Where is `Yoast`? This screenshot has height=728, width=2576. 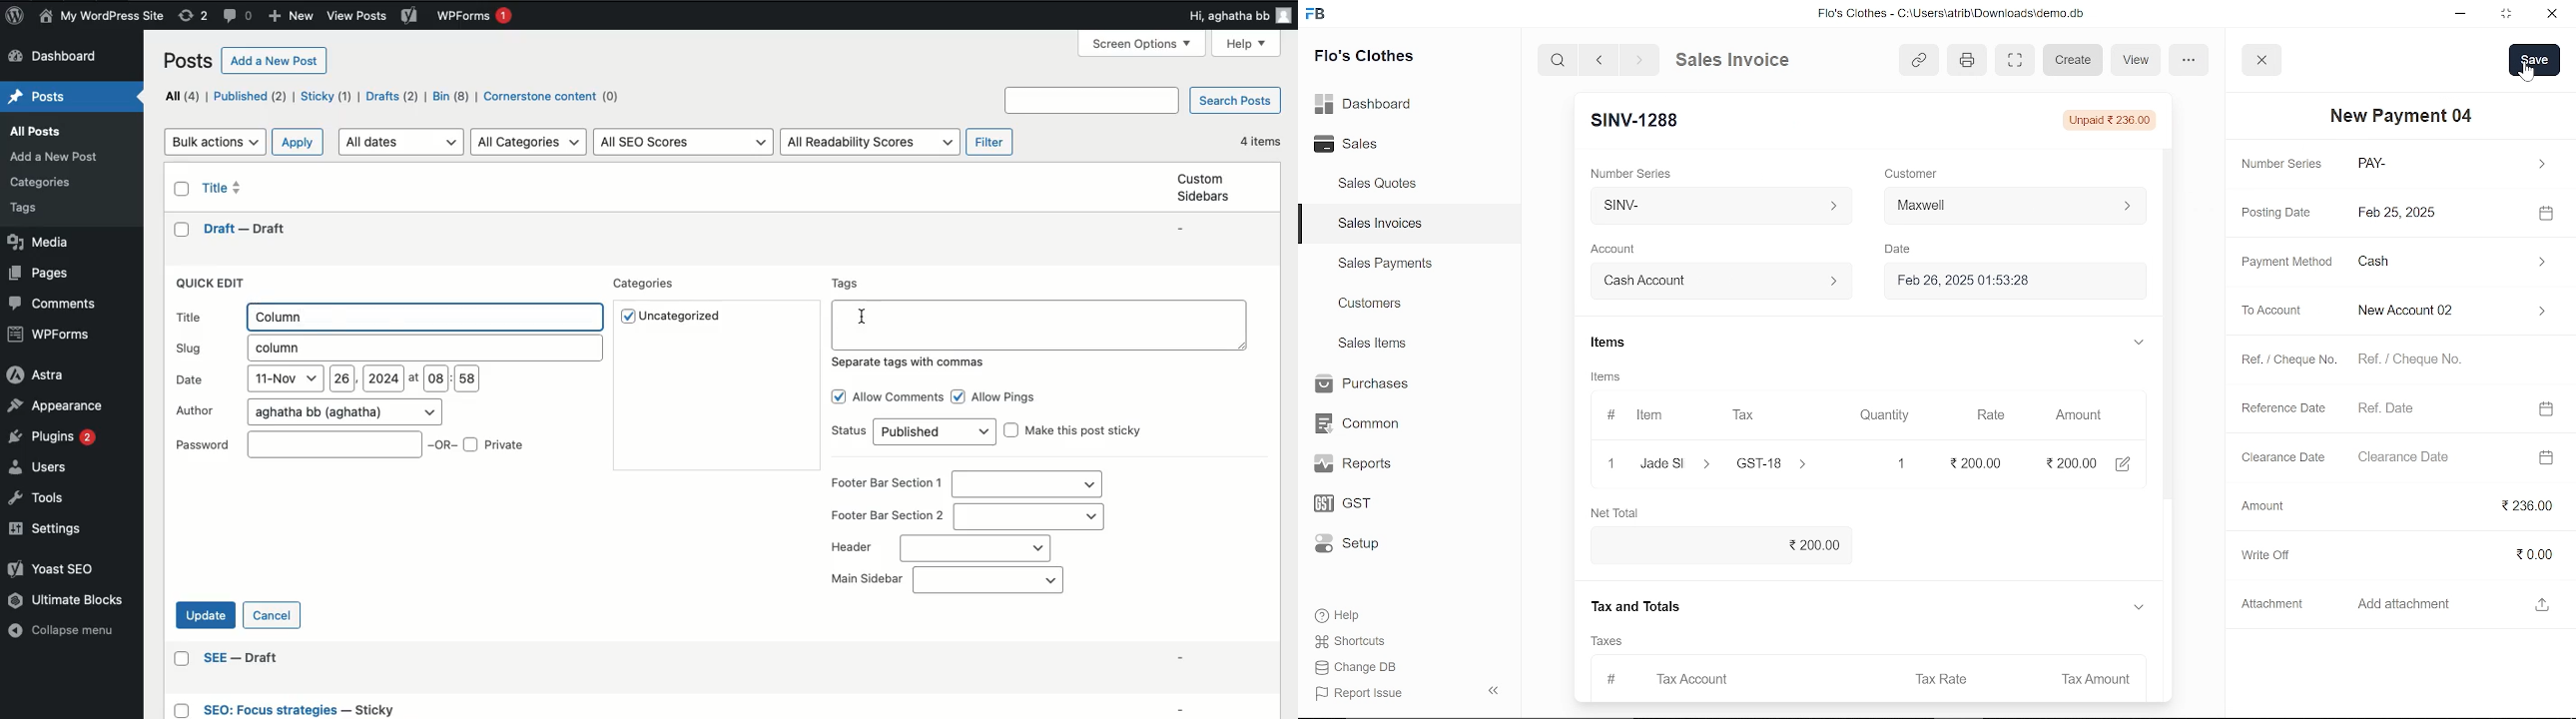
Yoast is located at coordinates (57, 572).